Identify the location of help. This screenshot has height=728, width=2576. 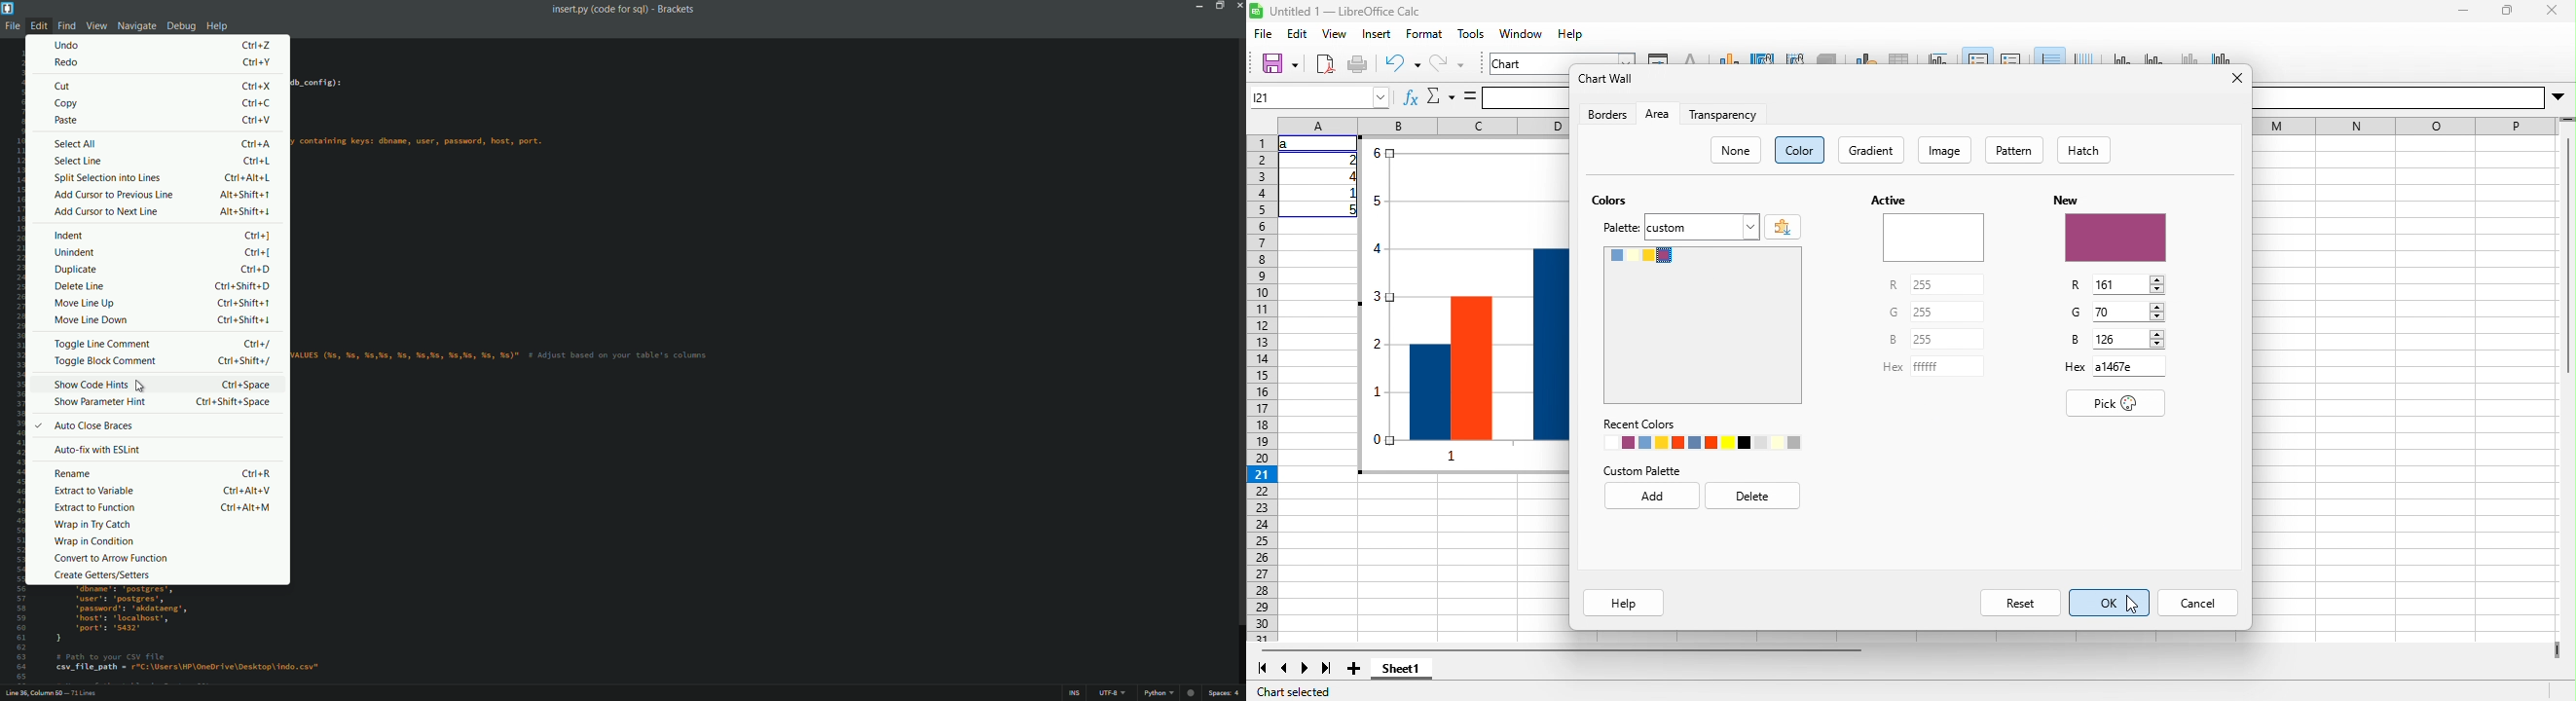
(1624, 603).